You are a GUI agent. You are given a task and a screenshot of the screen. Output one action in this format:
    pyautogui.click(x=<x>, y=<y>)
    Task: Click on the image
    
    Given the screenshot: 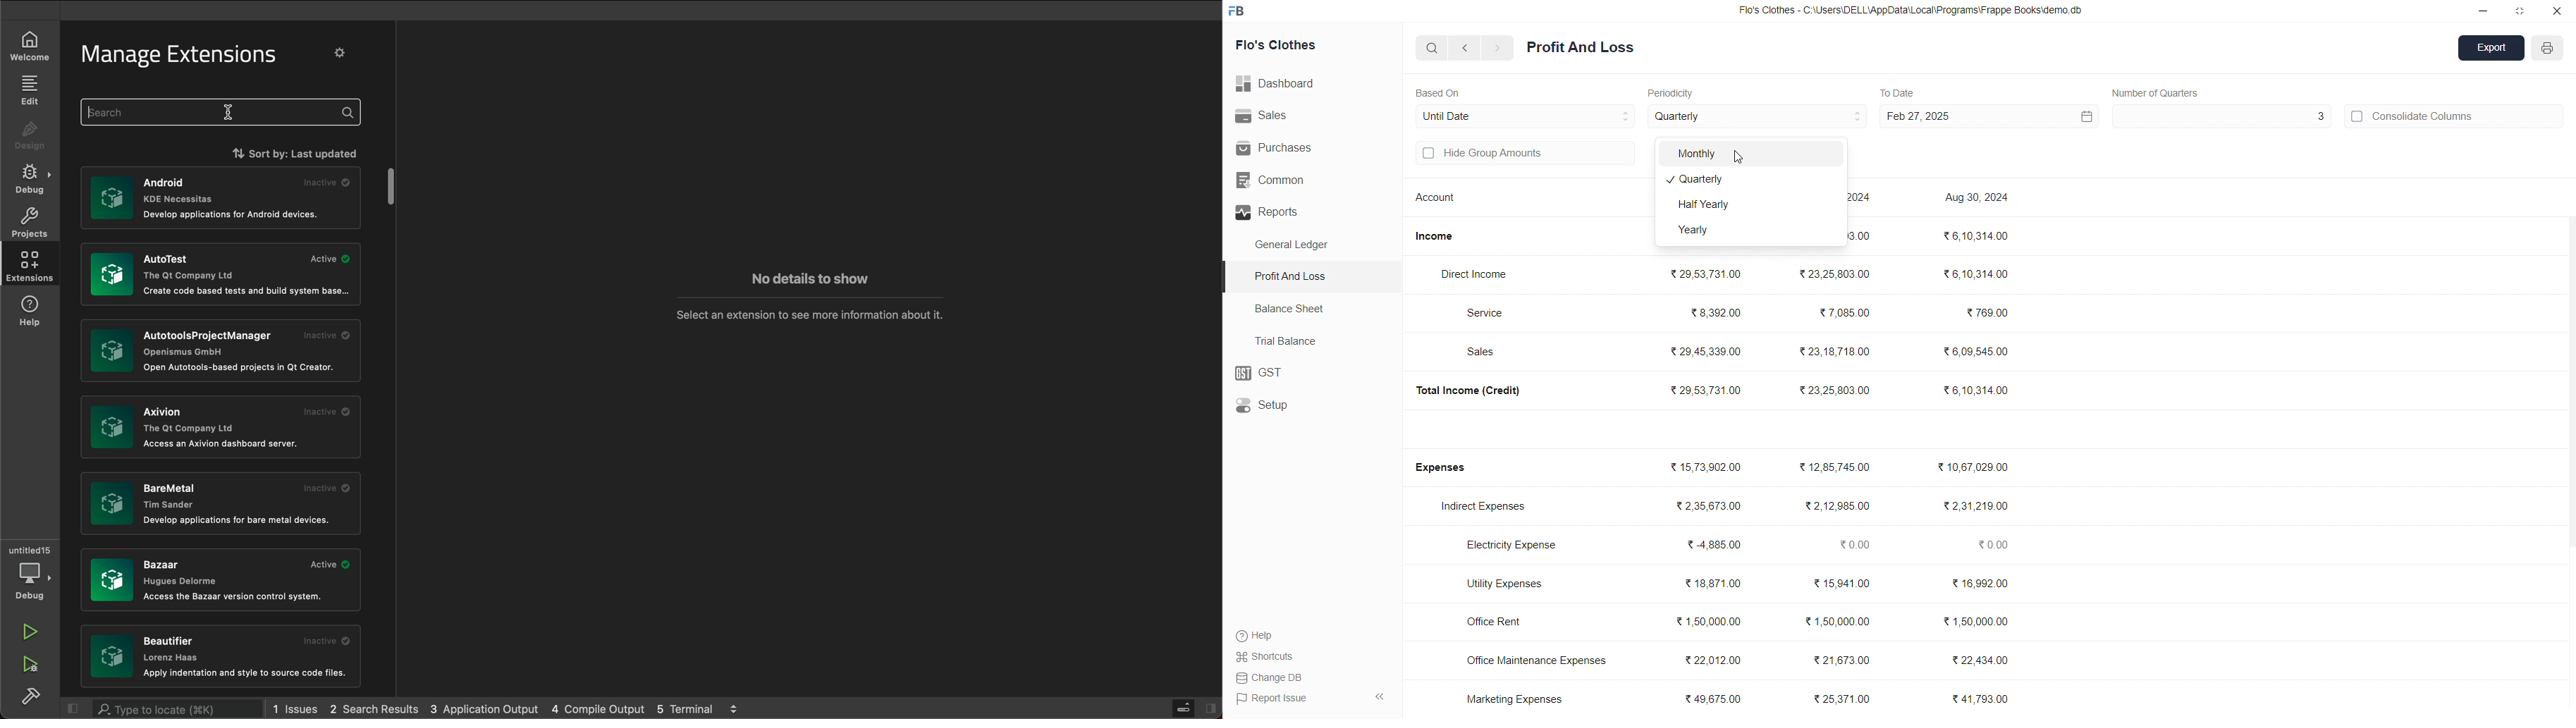 What is the action you would take?
    pyautogui.click(x=112, y=657)
    